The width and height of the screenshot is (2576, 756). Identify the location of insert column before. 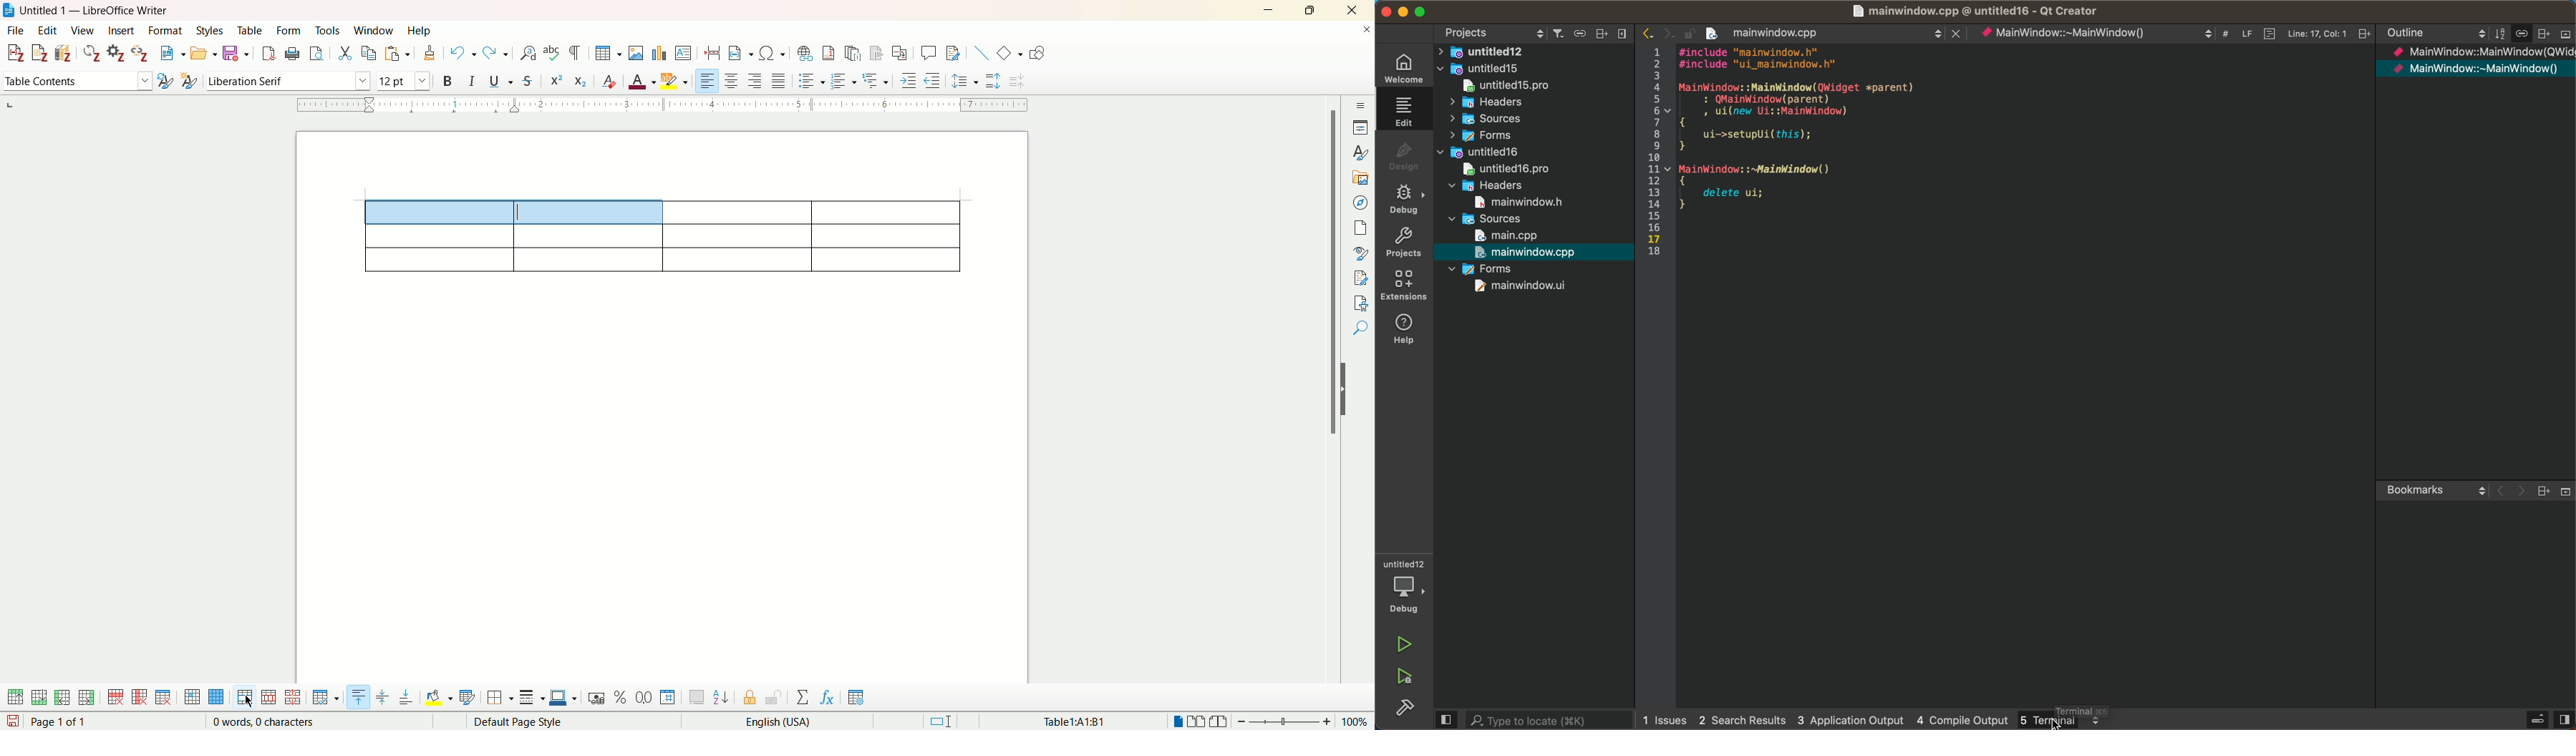
(65, 694).